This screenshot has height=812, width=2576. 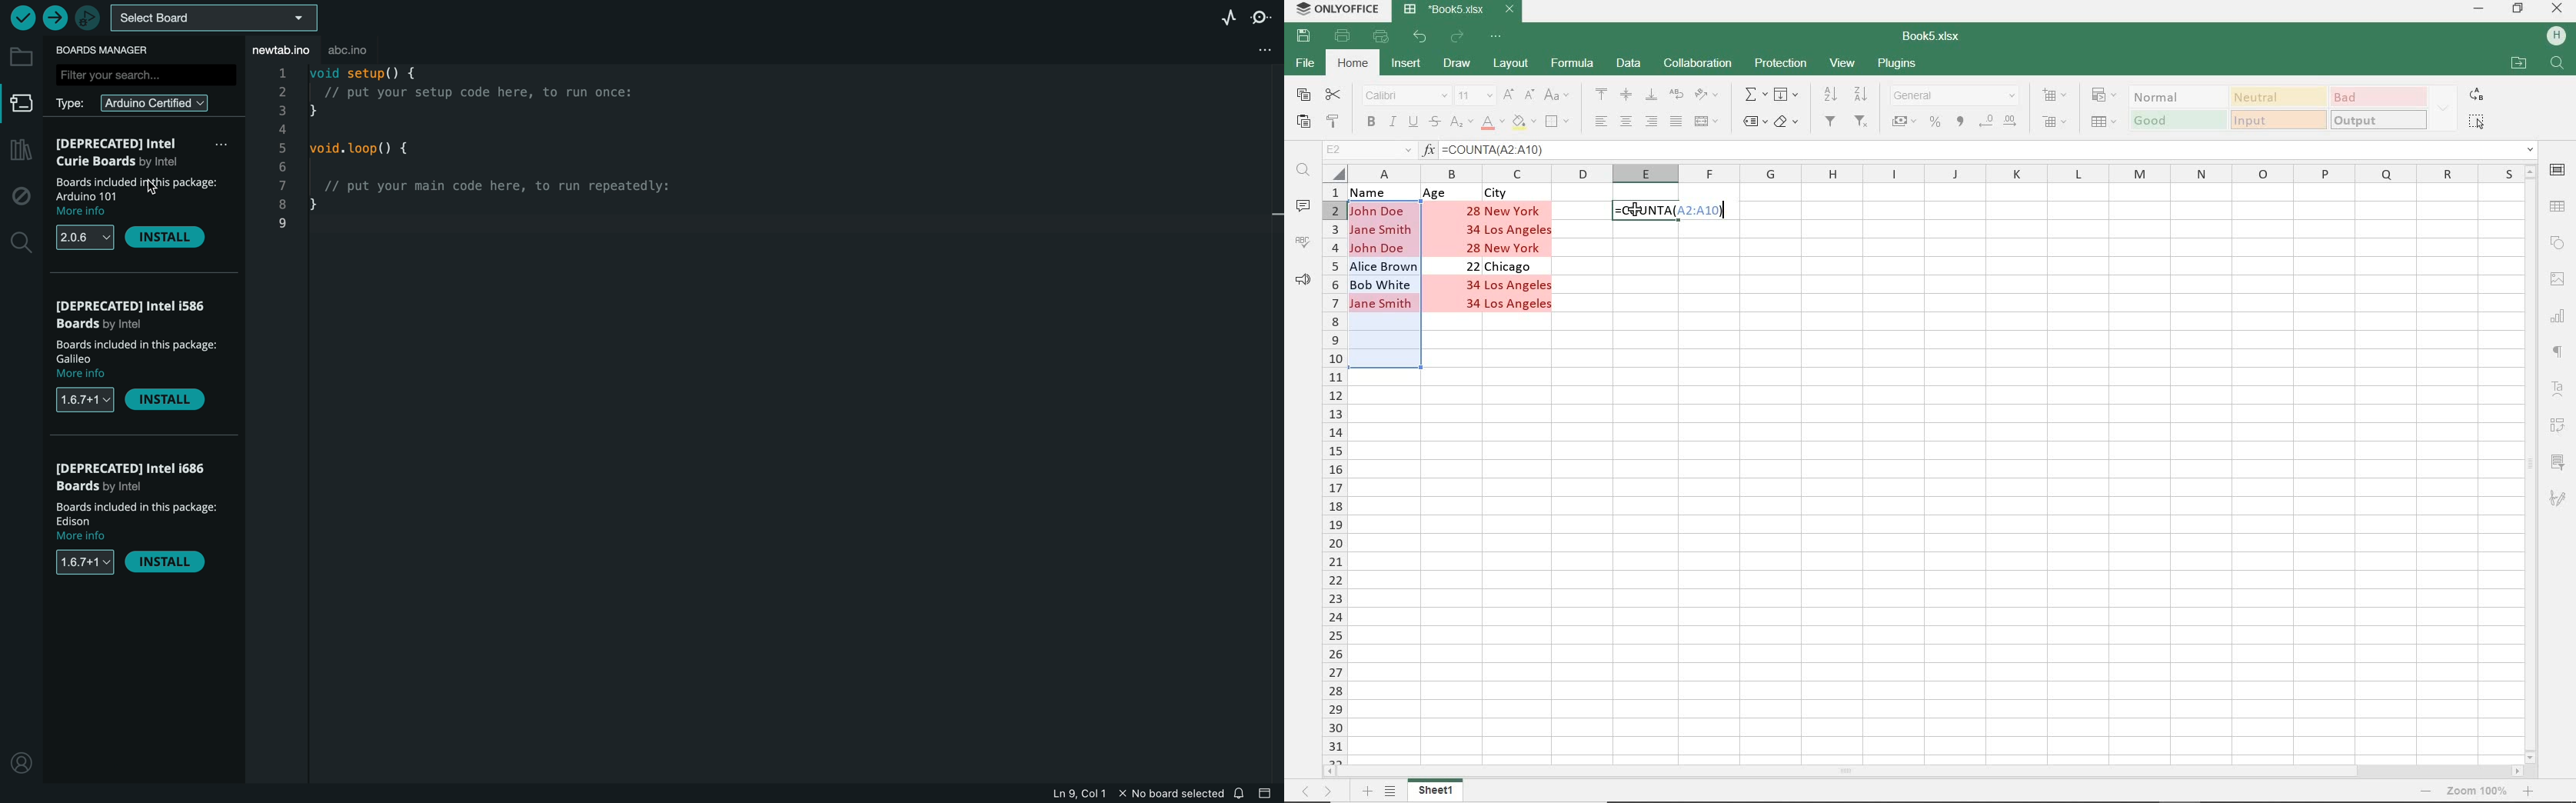 What do you see at coordinates (1476, 248) in the screenshot?
I see `28` at bounding box center [1476, 248].